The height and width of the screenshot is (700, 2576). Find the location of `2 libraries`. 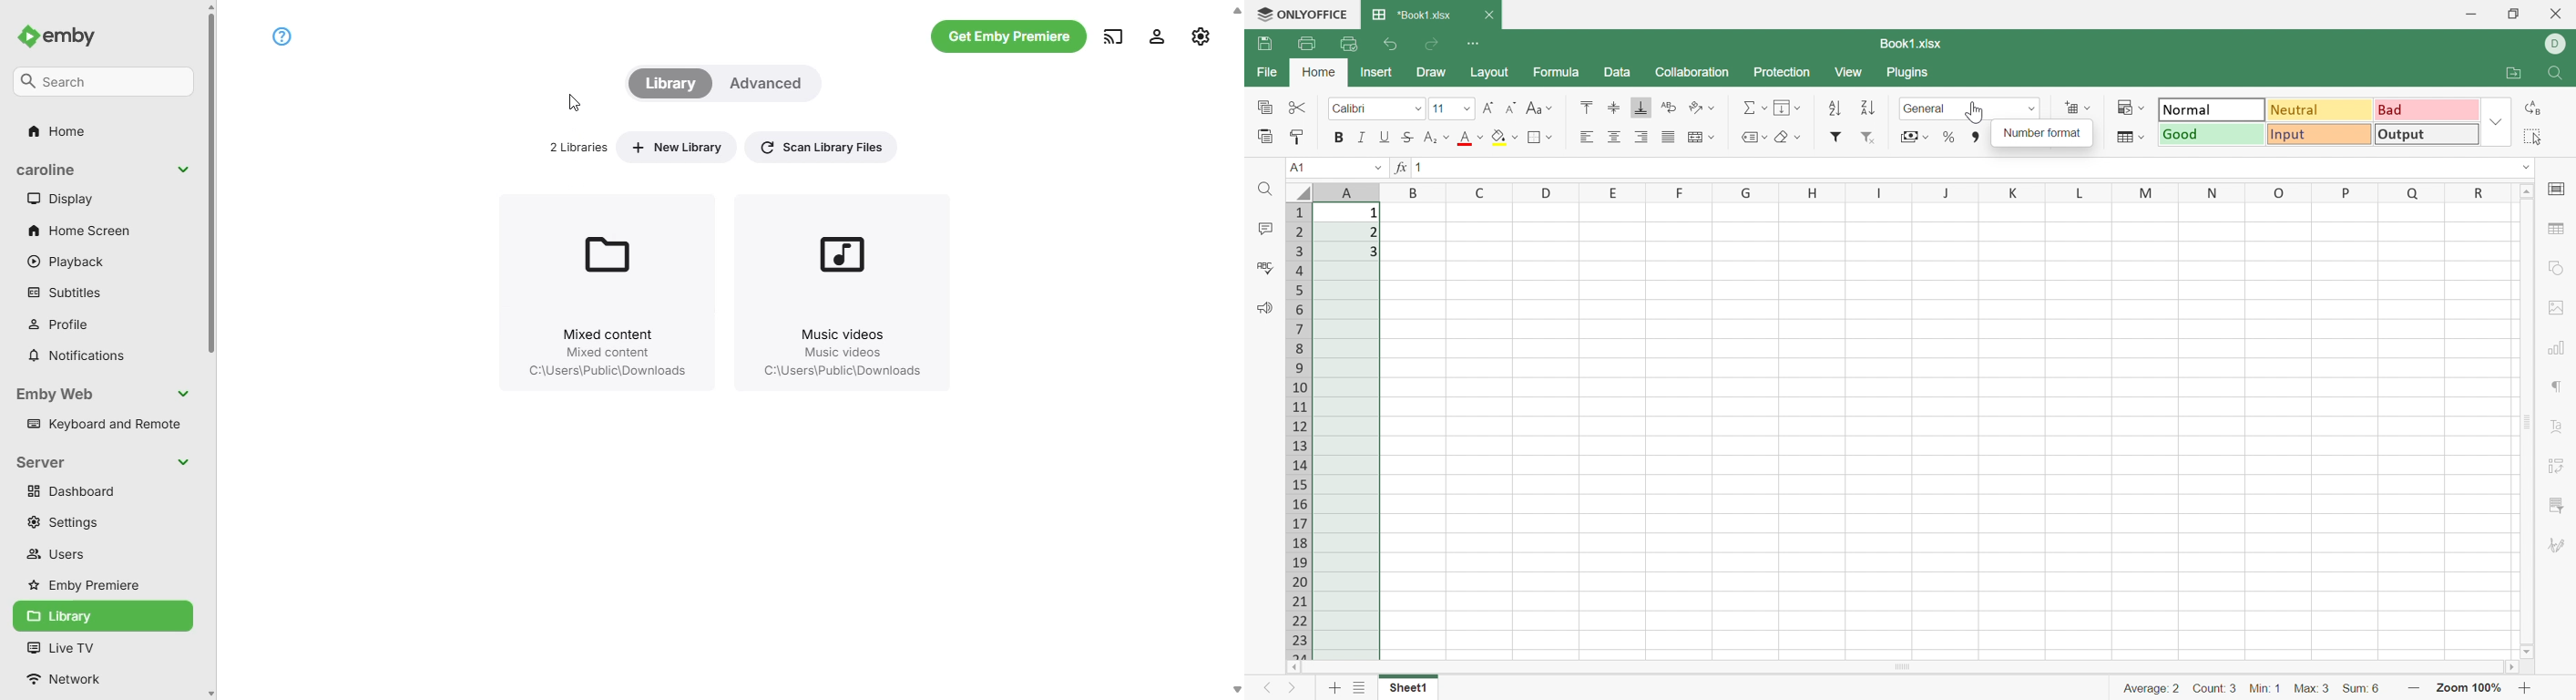

2 libraries is located at coordinates (580, 147).